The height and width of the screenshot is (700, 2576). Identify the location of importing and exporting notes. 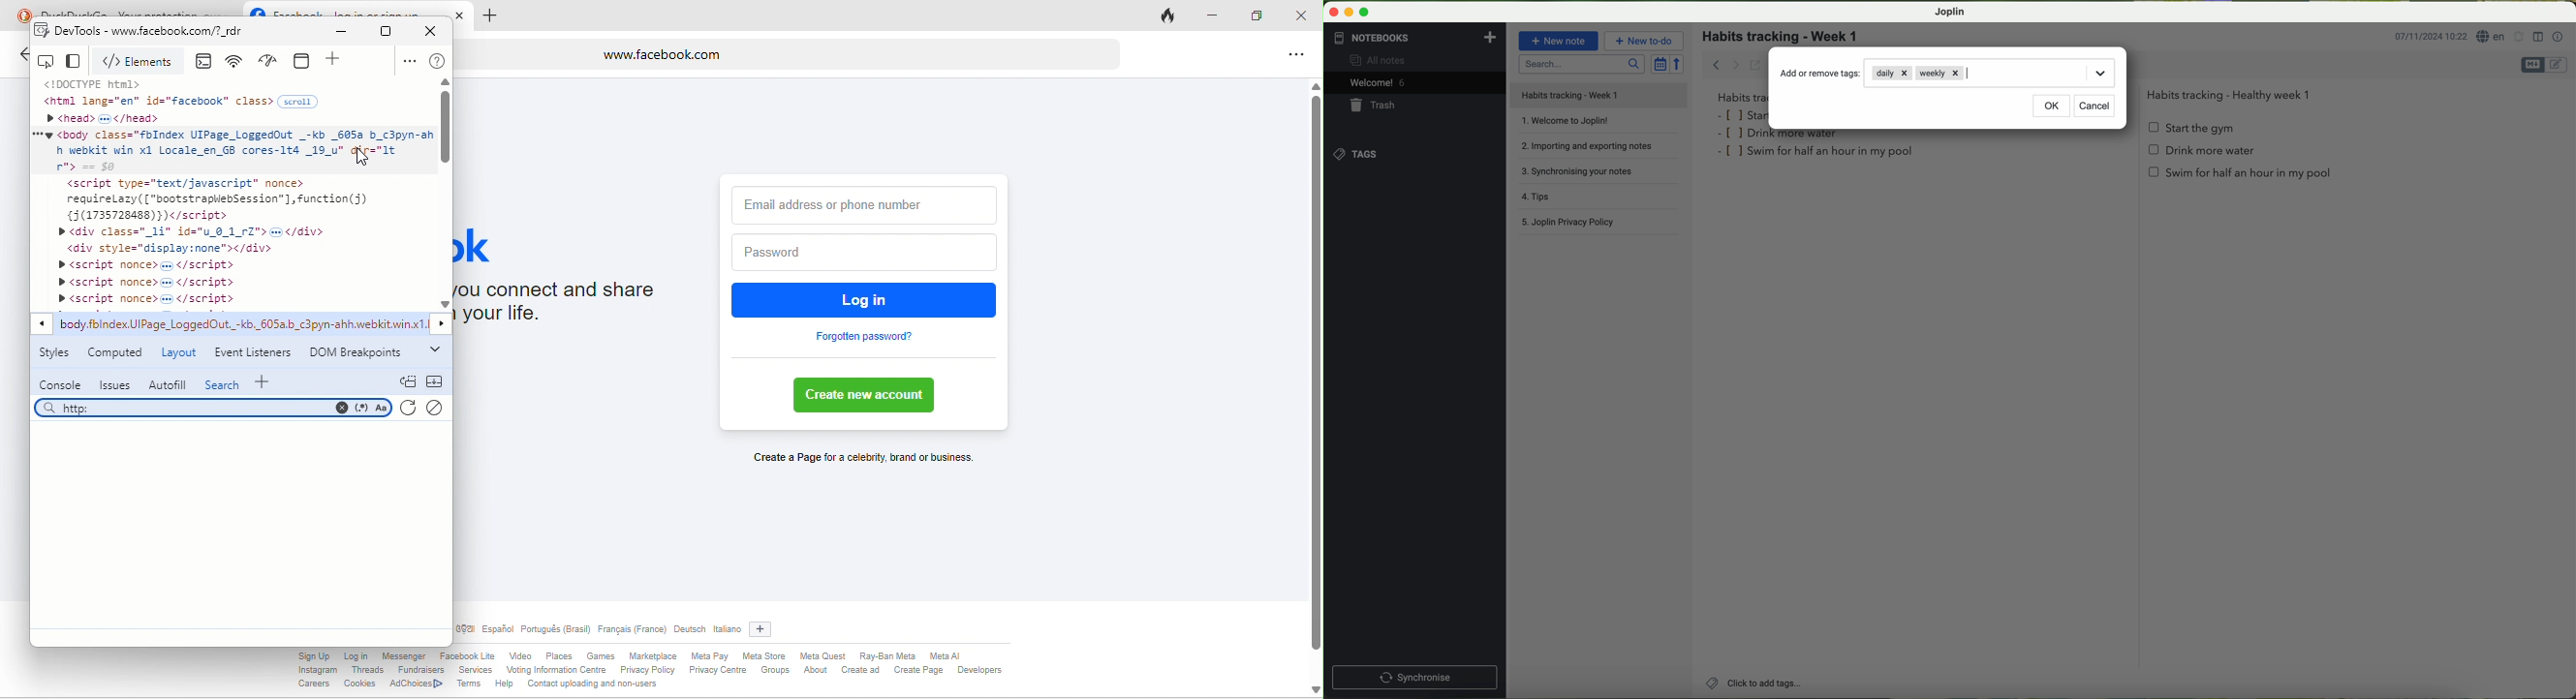
(1598, 149).